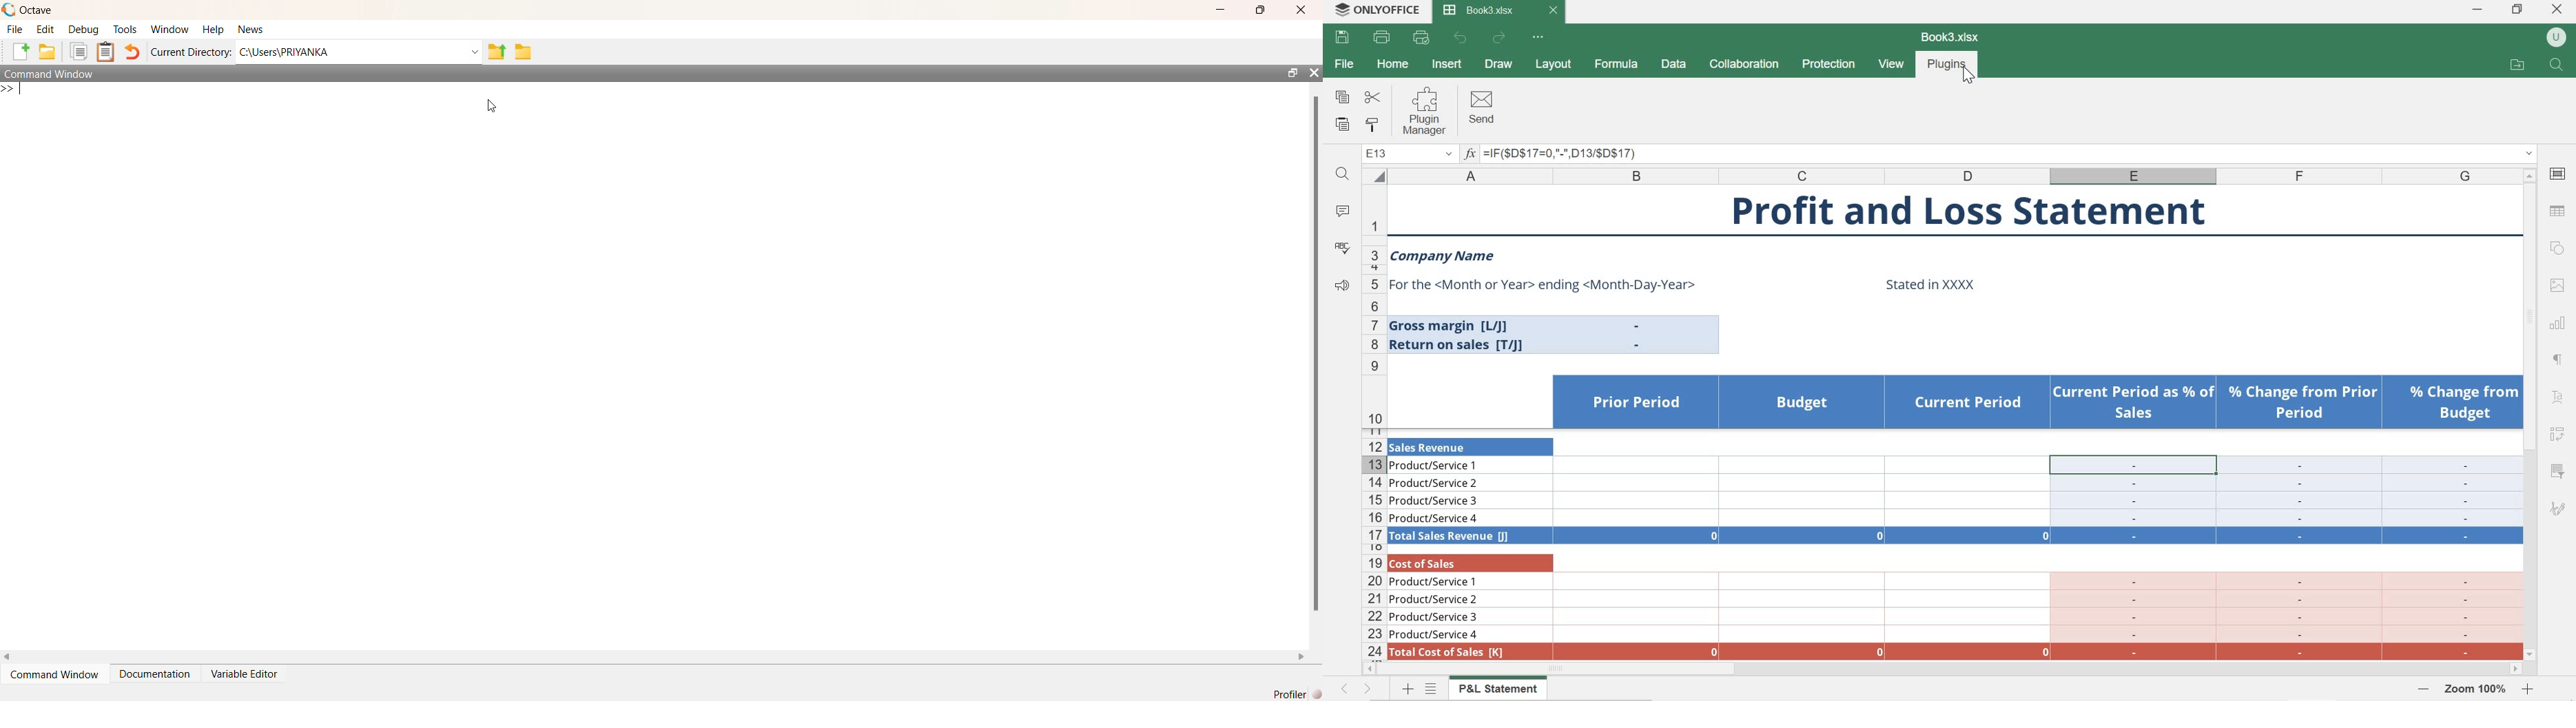 The width and height of the screenshot is (2576, 728). I want to click on columns in alphabets, so click(1953, 176).